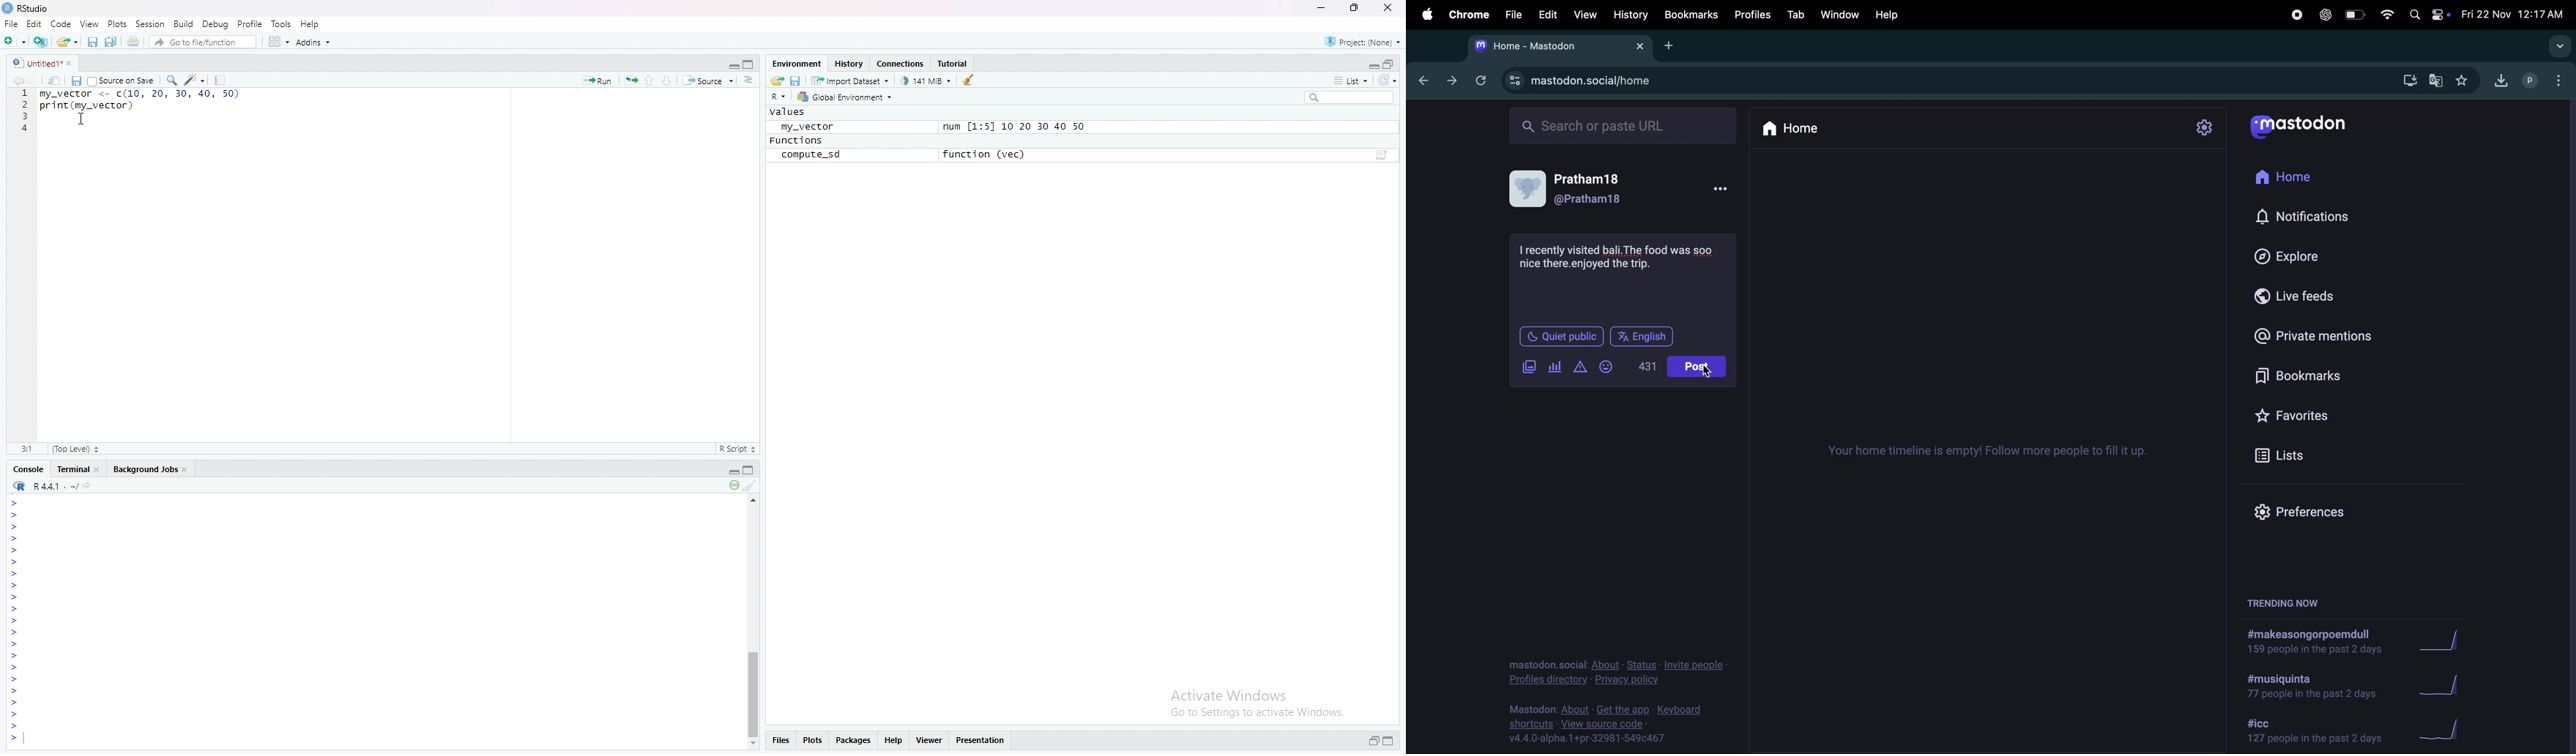  Describe the element at coordinates (989, 154) in the screenshot. I see `function (vec)` at that location.